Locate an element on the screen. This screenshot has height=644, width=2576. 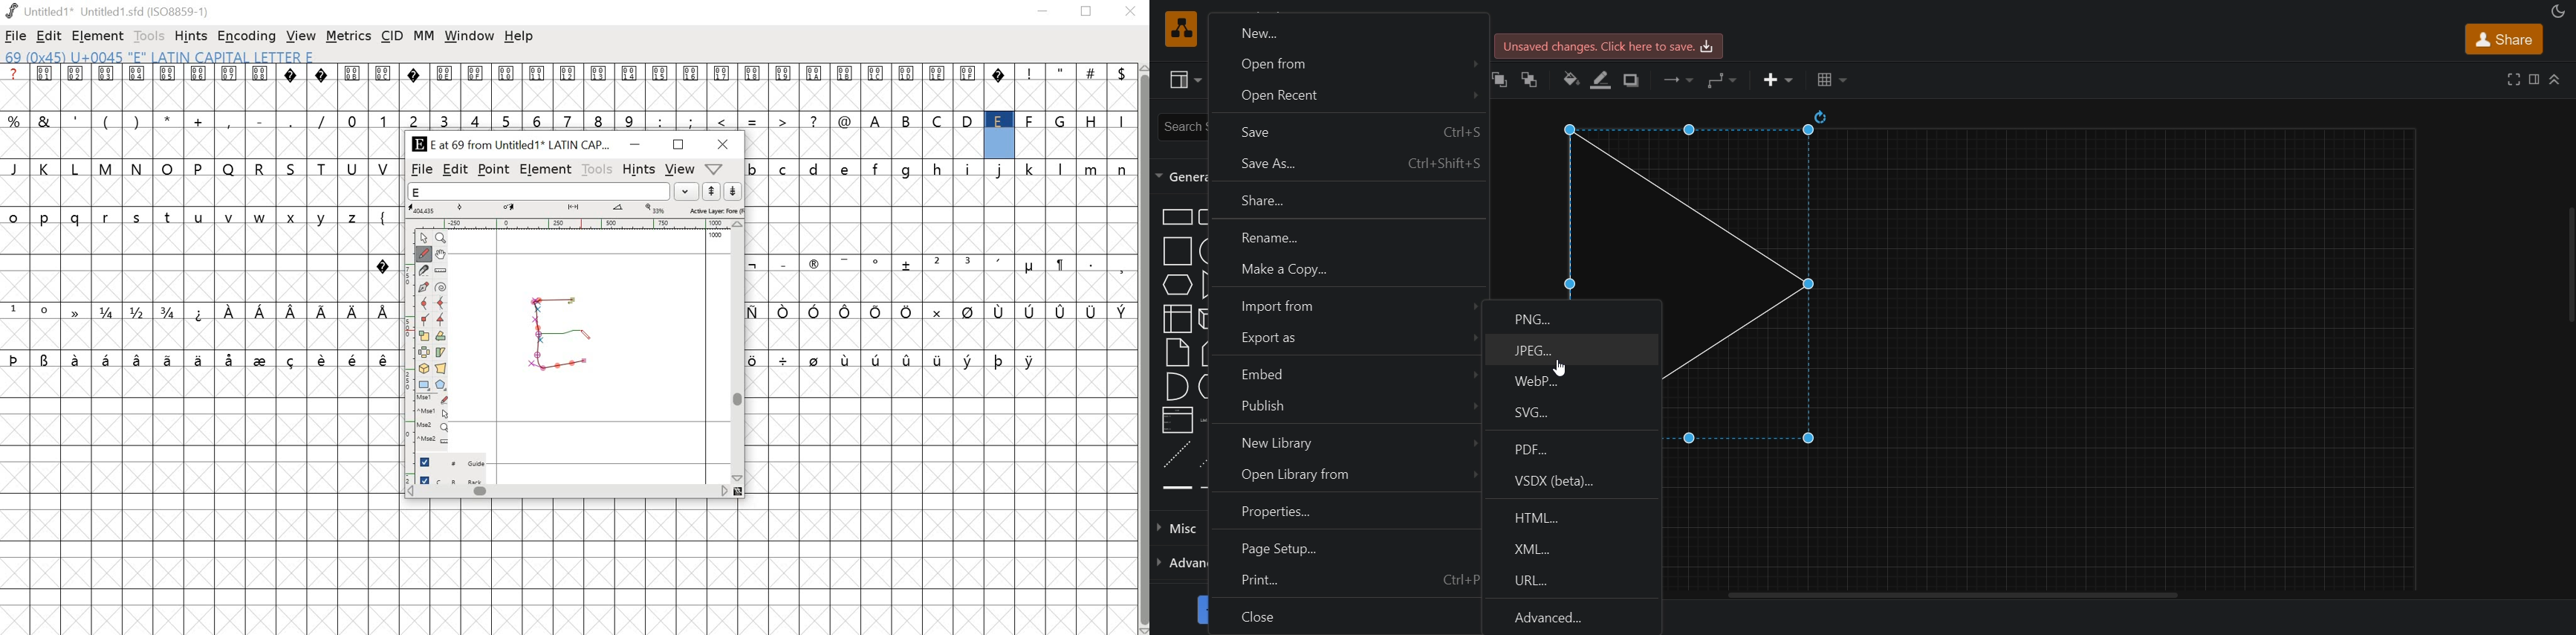
share is located at coordinates (1346, 202).